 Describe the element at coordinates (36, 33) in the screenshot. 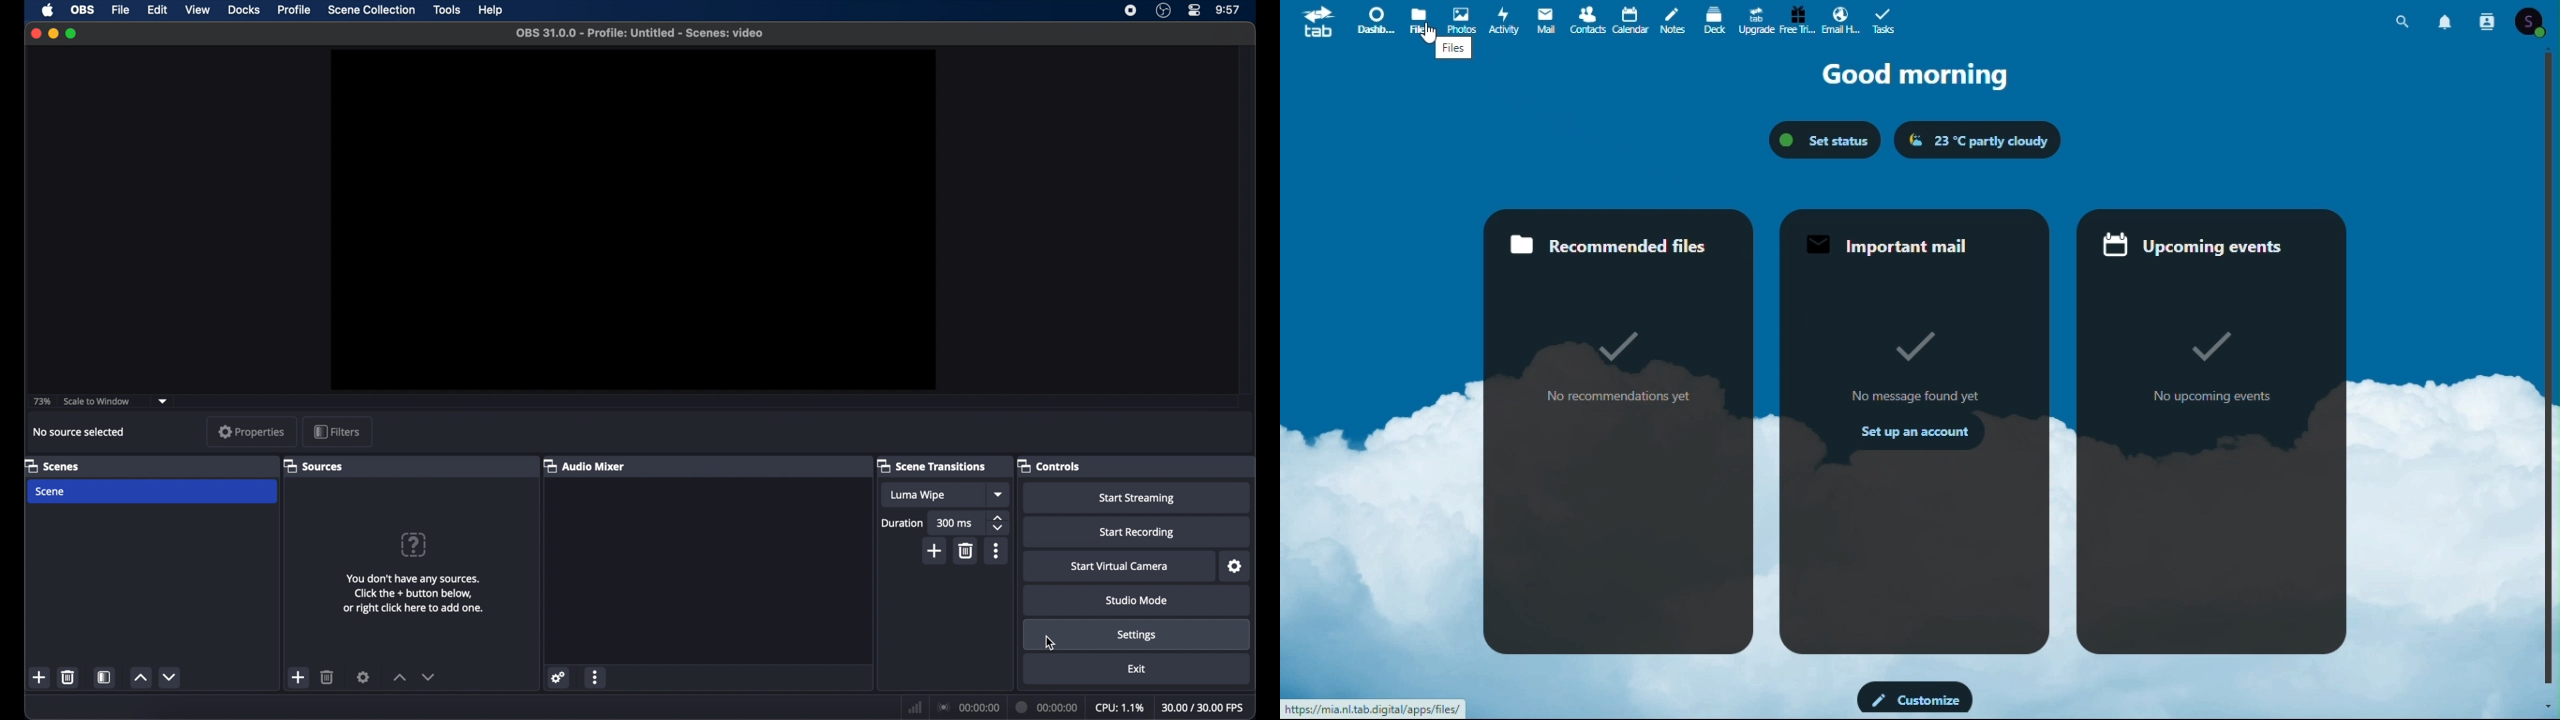

I see `close` at that location.